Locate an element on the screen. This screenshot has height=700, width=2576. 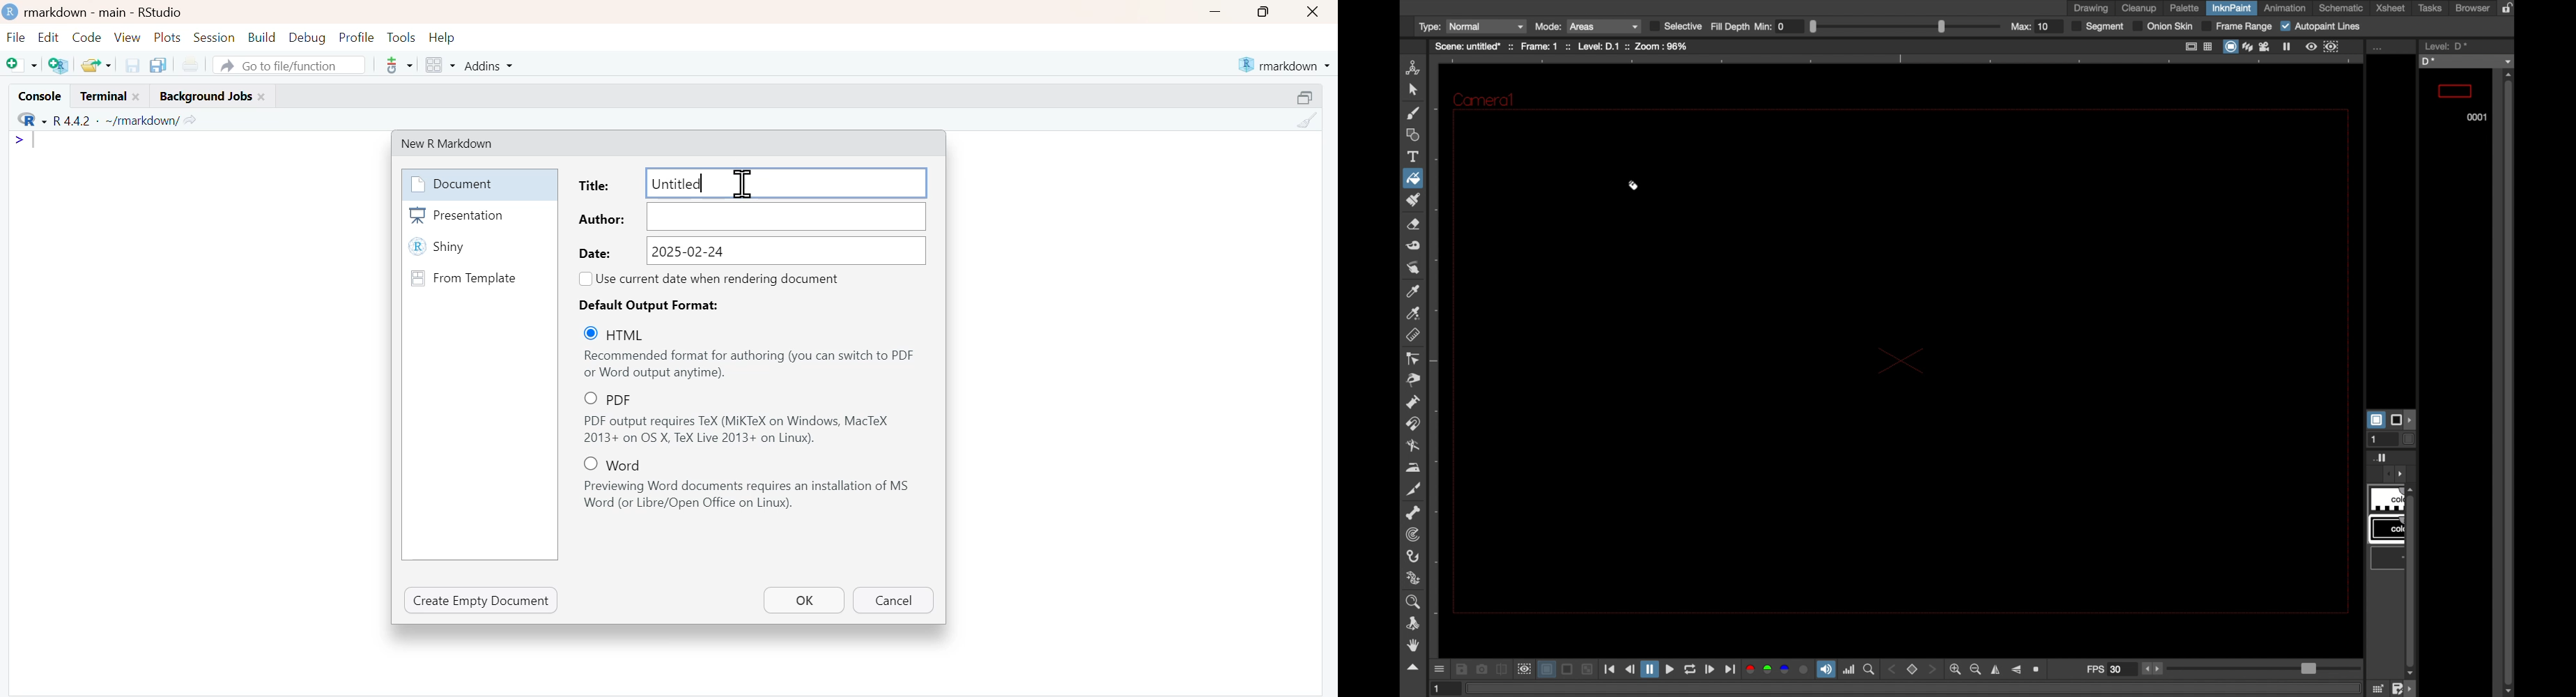
Shiny is located at coordinates (479, 248).